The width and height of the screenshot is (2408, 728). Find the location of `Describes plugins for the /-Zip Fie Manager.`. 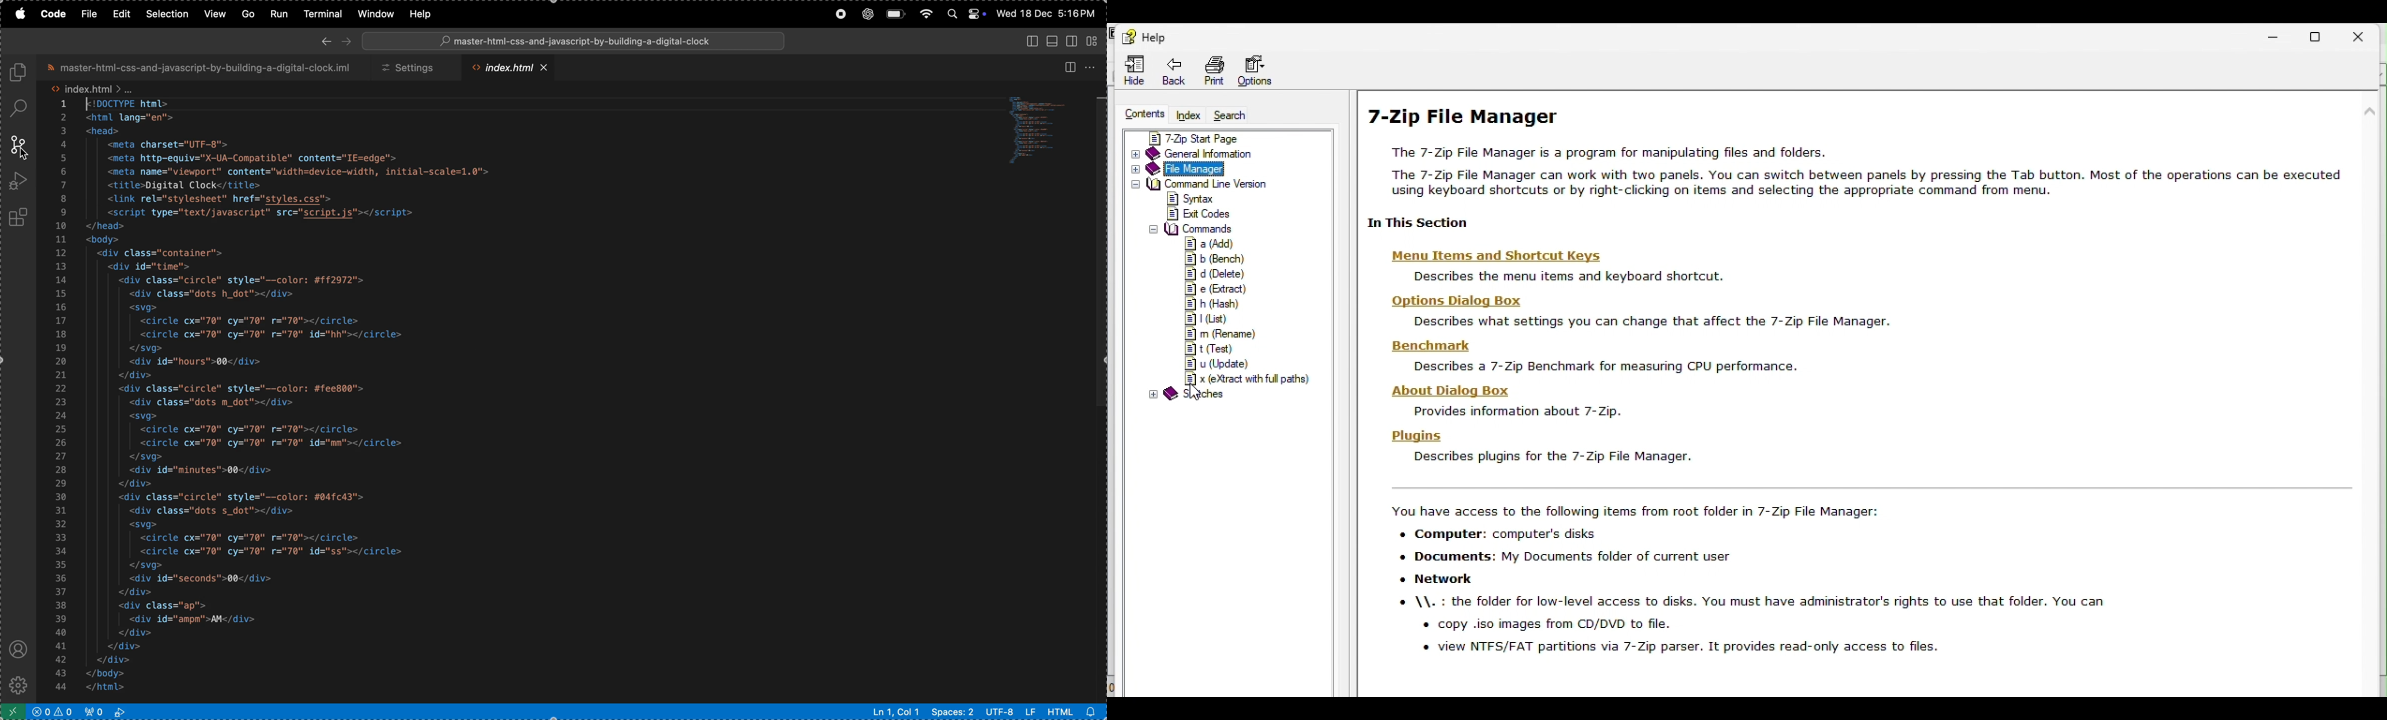

Describes plugins for the /-Zip Fie Manager. is located at coordinates (1549, 458).